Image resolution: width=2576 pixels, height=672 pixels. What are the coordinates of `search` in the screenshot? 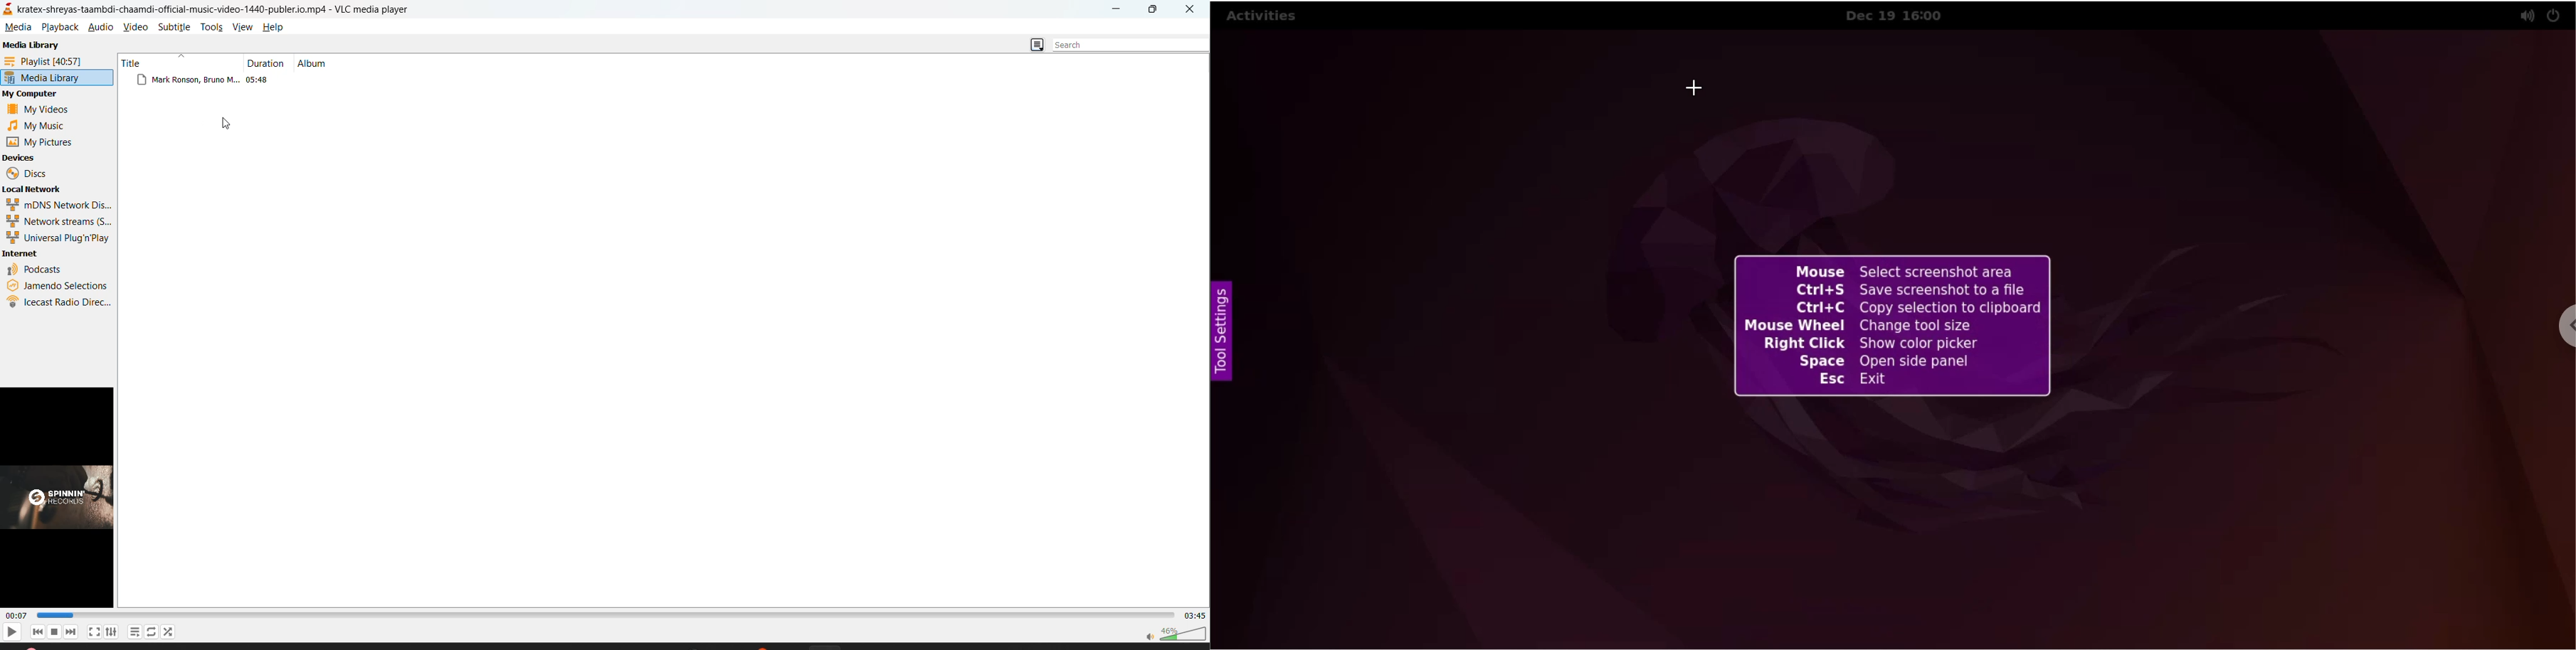 It's located at (1122, 42).